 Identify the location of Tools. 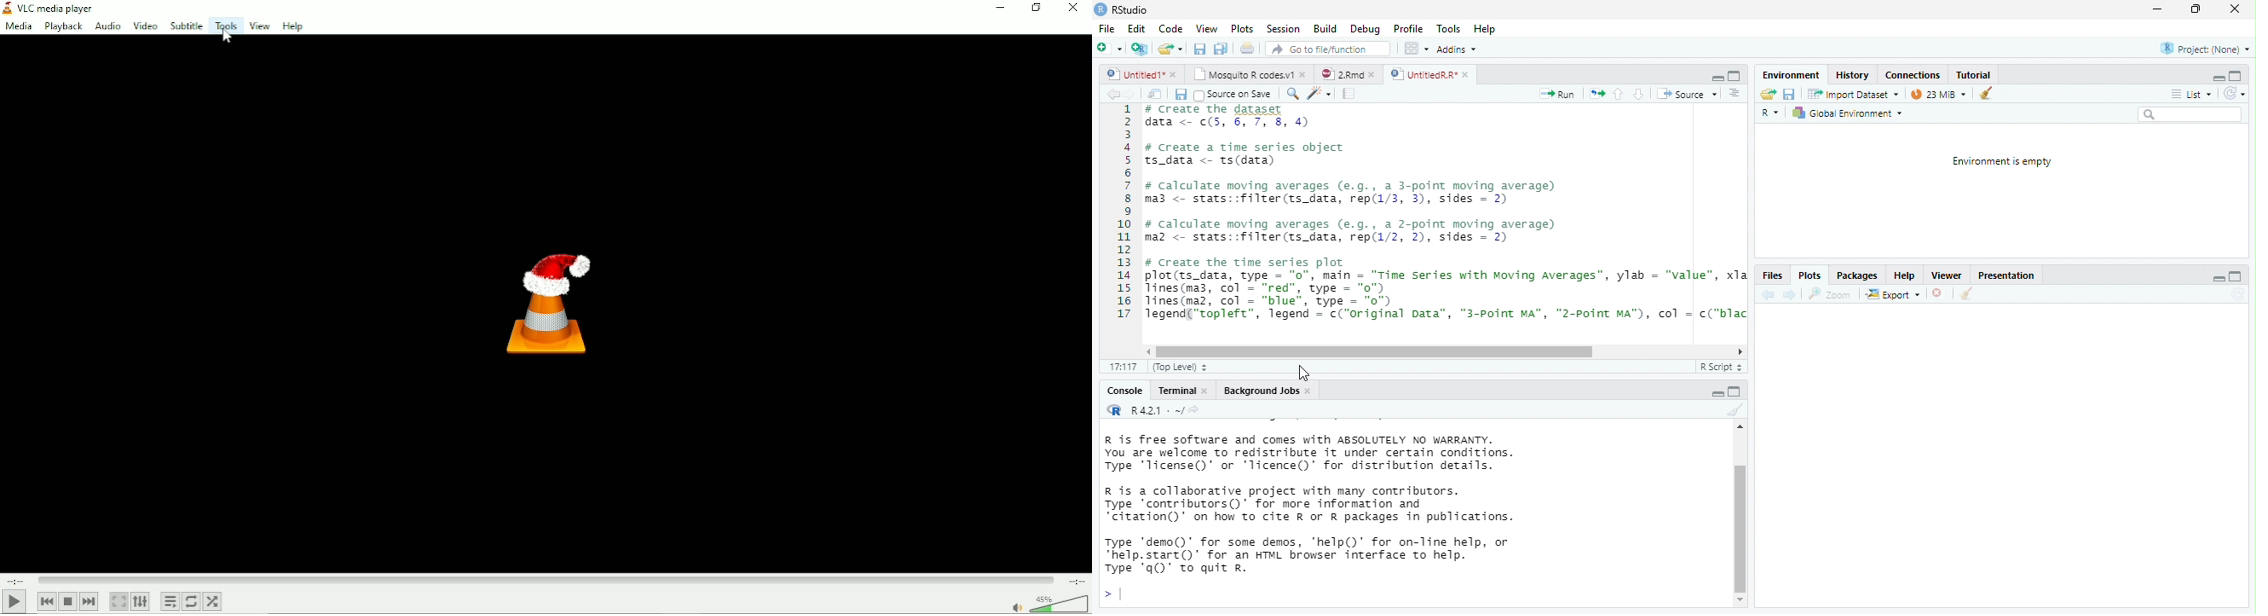
(1449, 28).